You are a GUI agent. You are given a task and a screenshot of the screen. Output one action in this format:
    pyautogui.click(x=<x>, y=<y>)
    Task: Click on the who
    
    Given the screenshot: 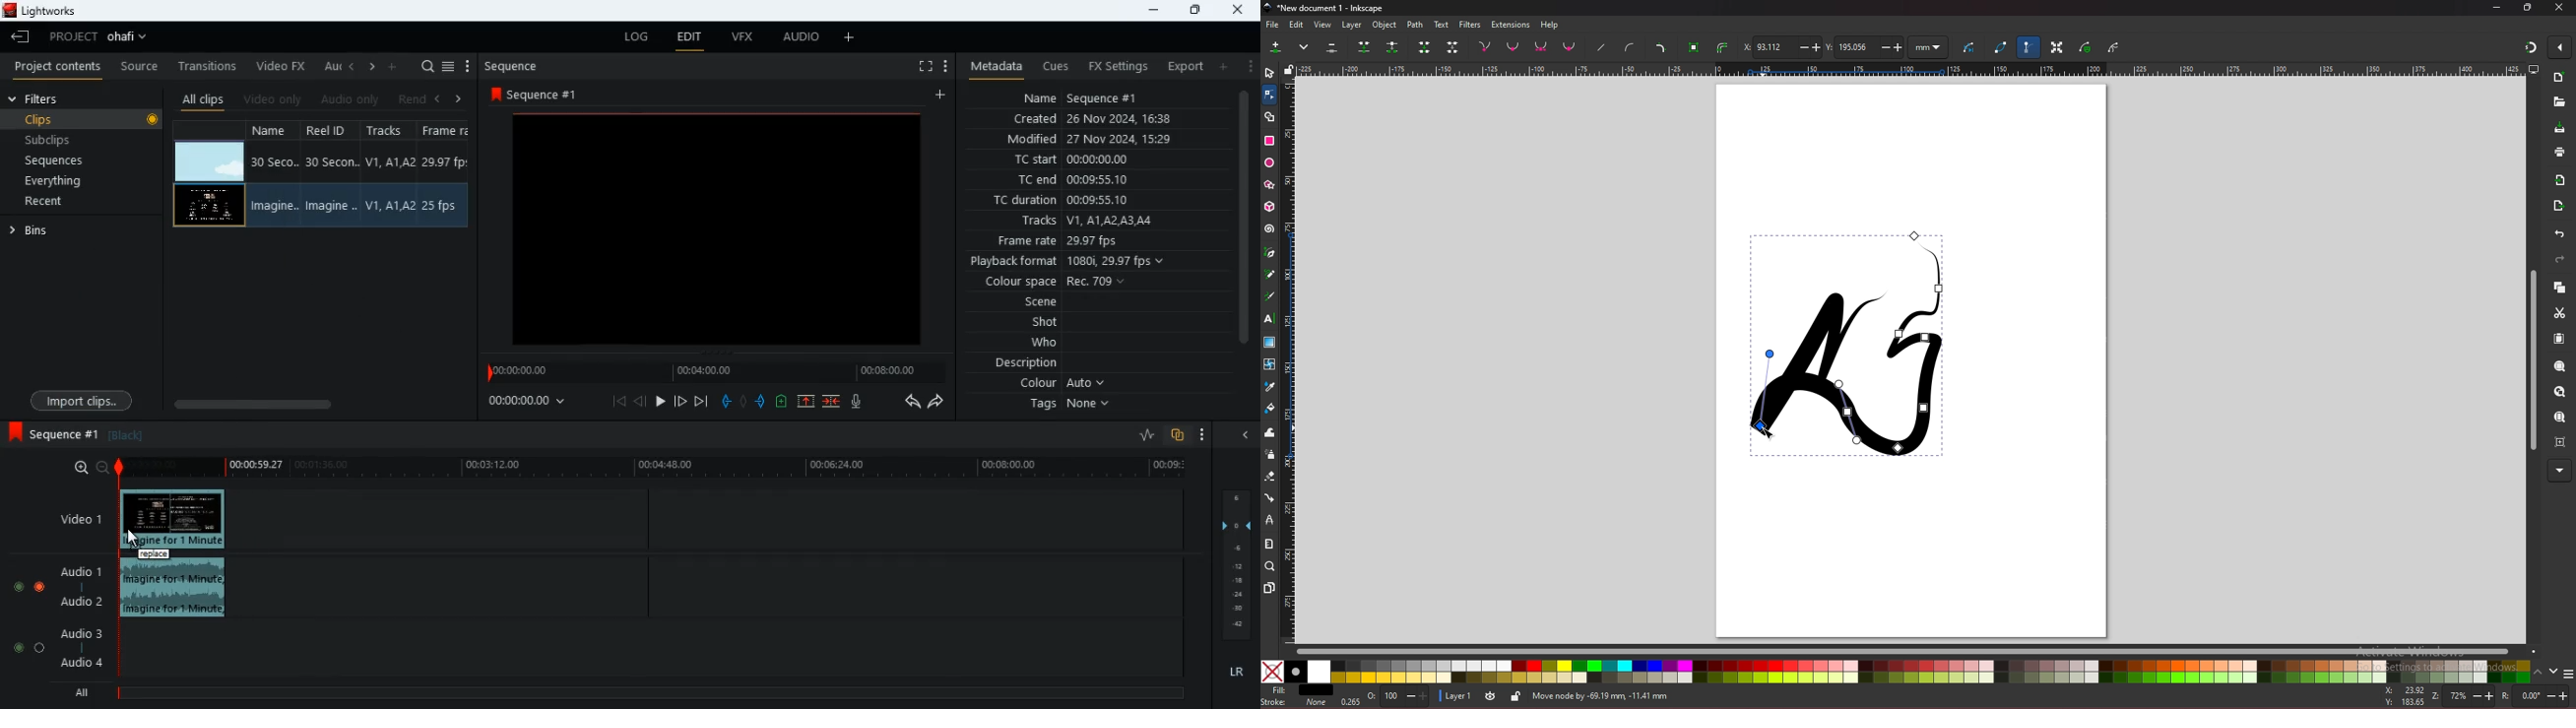 What is the action you would take?
    pyautogui.click(x=1049, y=343)
    